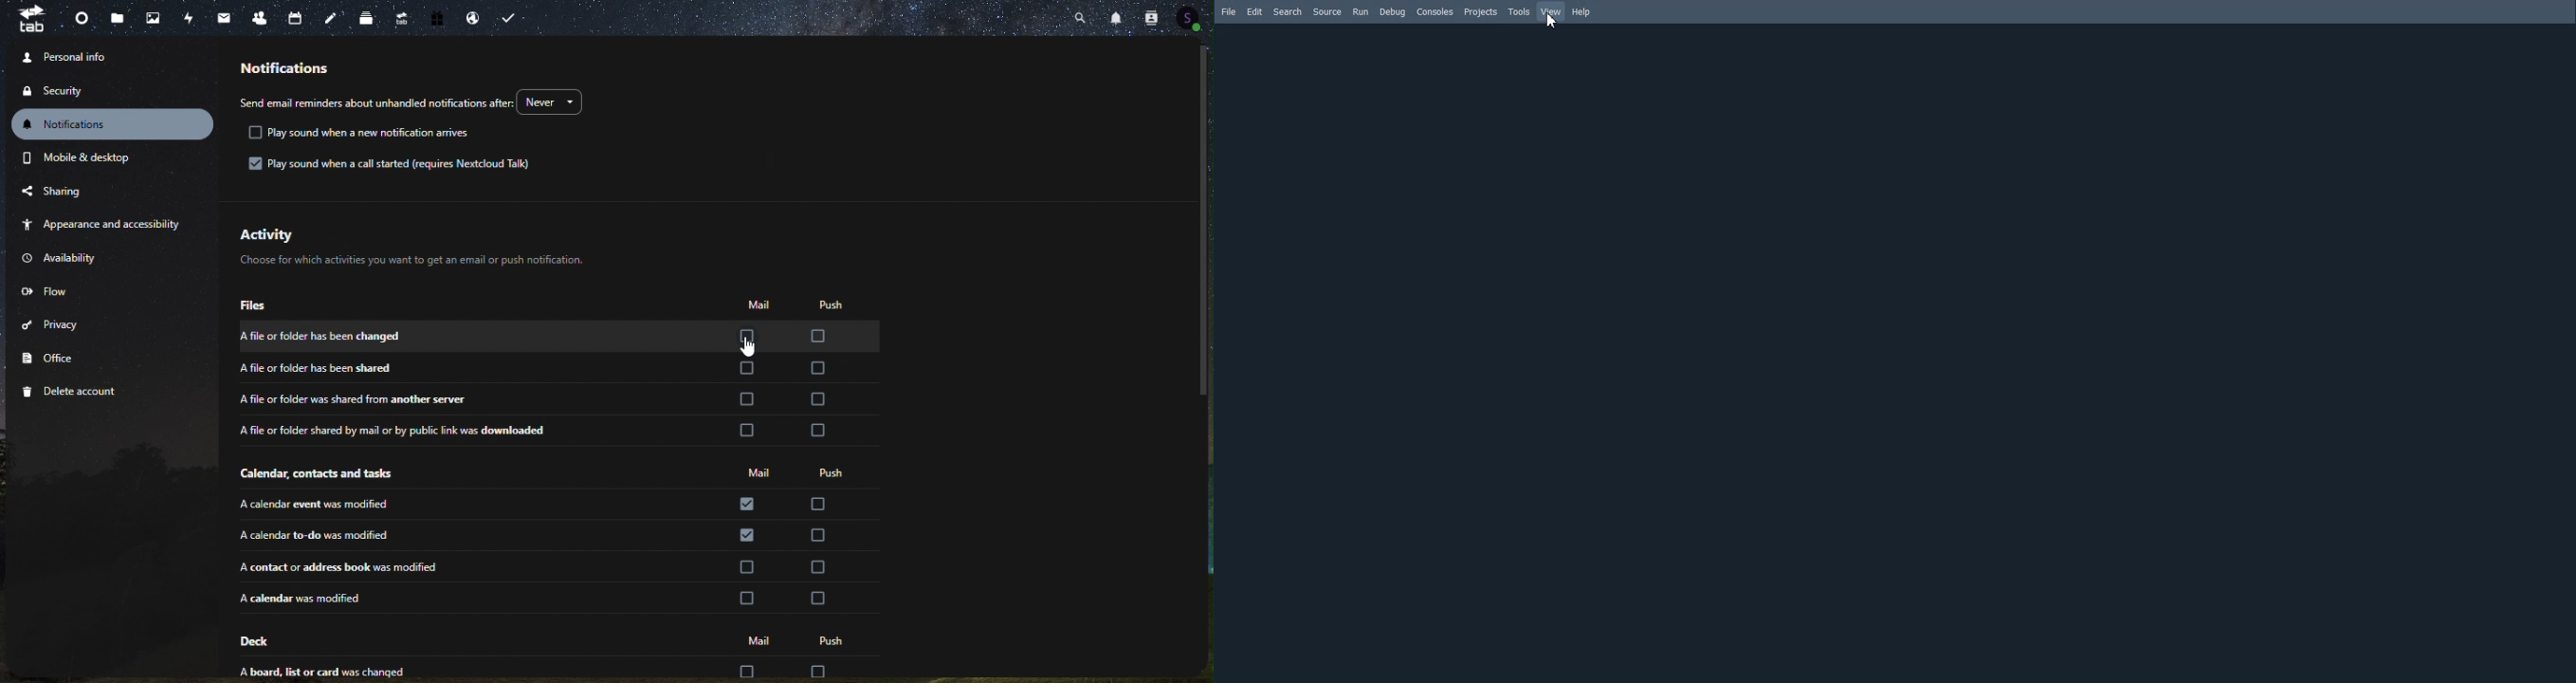  I want to click on check box, so click(747, 397).